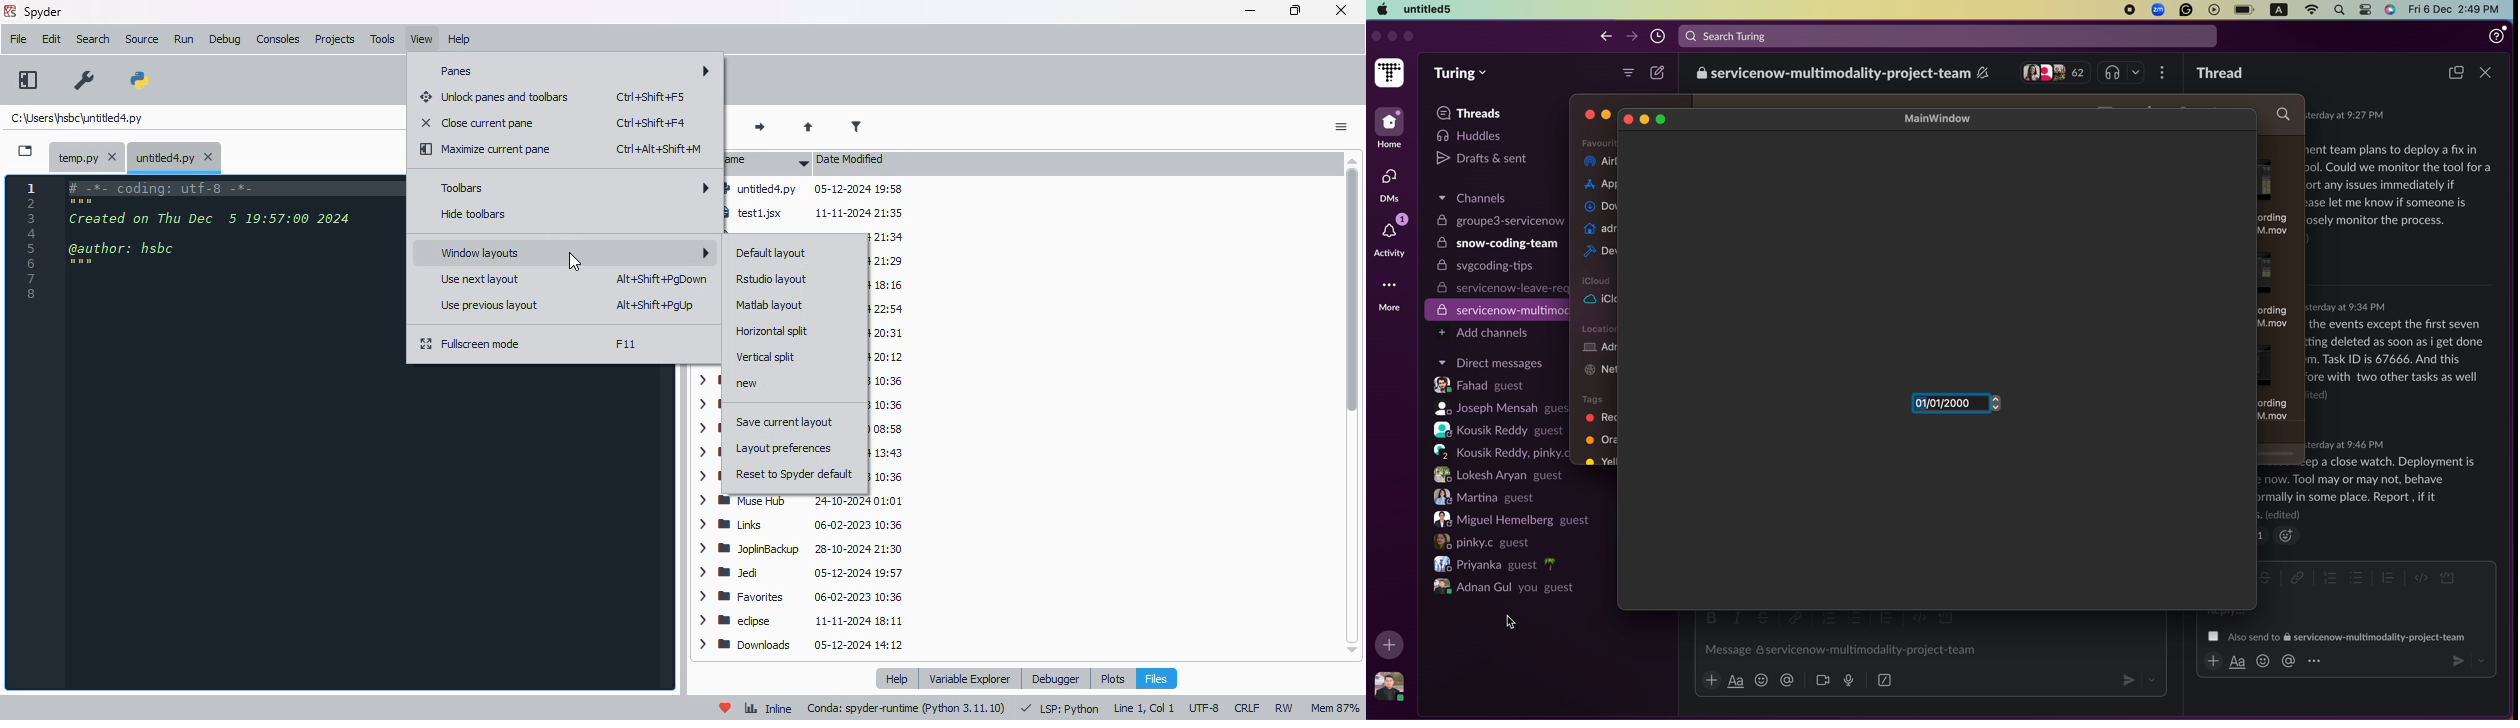  What do you see at coordinates (818, 212) in the screenshot?
I see `test1.jsx` at bounding box center [818, 212].